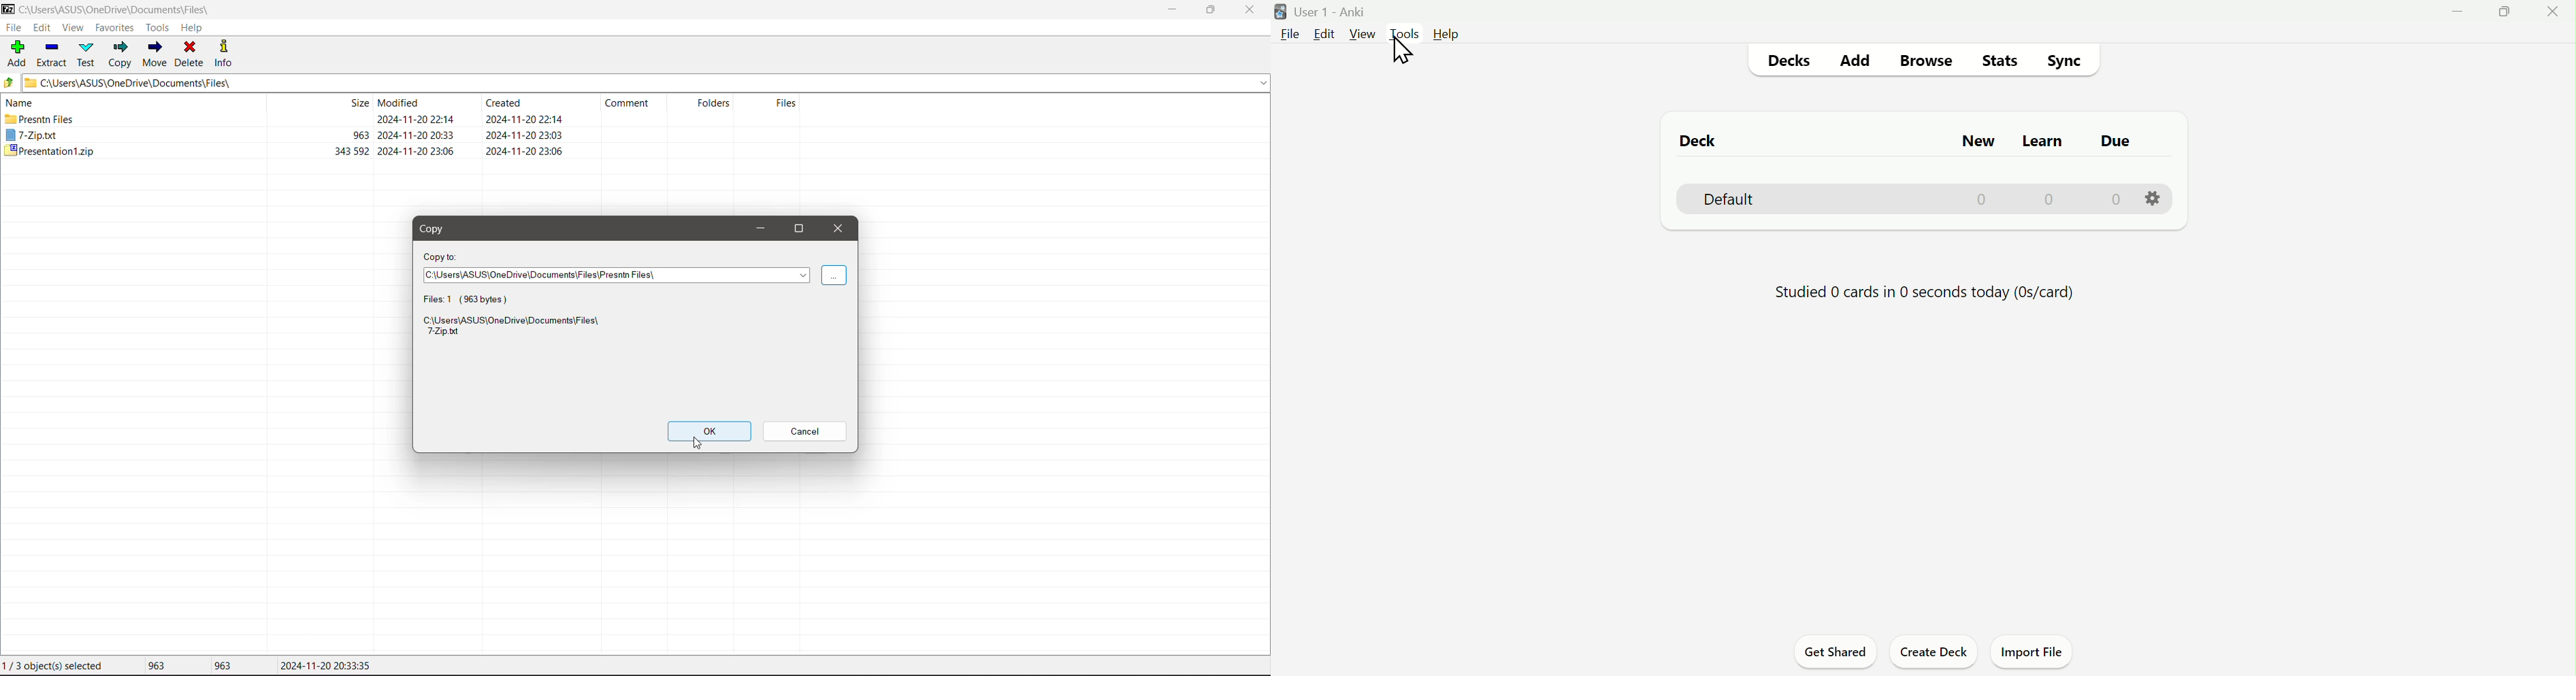 The width and height of the screenshot is (2576, 700). Describe the element at coordinates (2549, 14) in the screenshot. I see `Close` at that location.